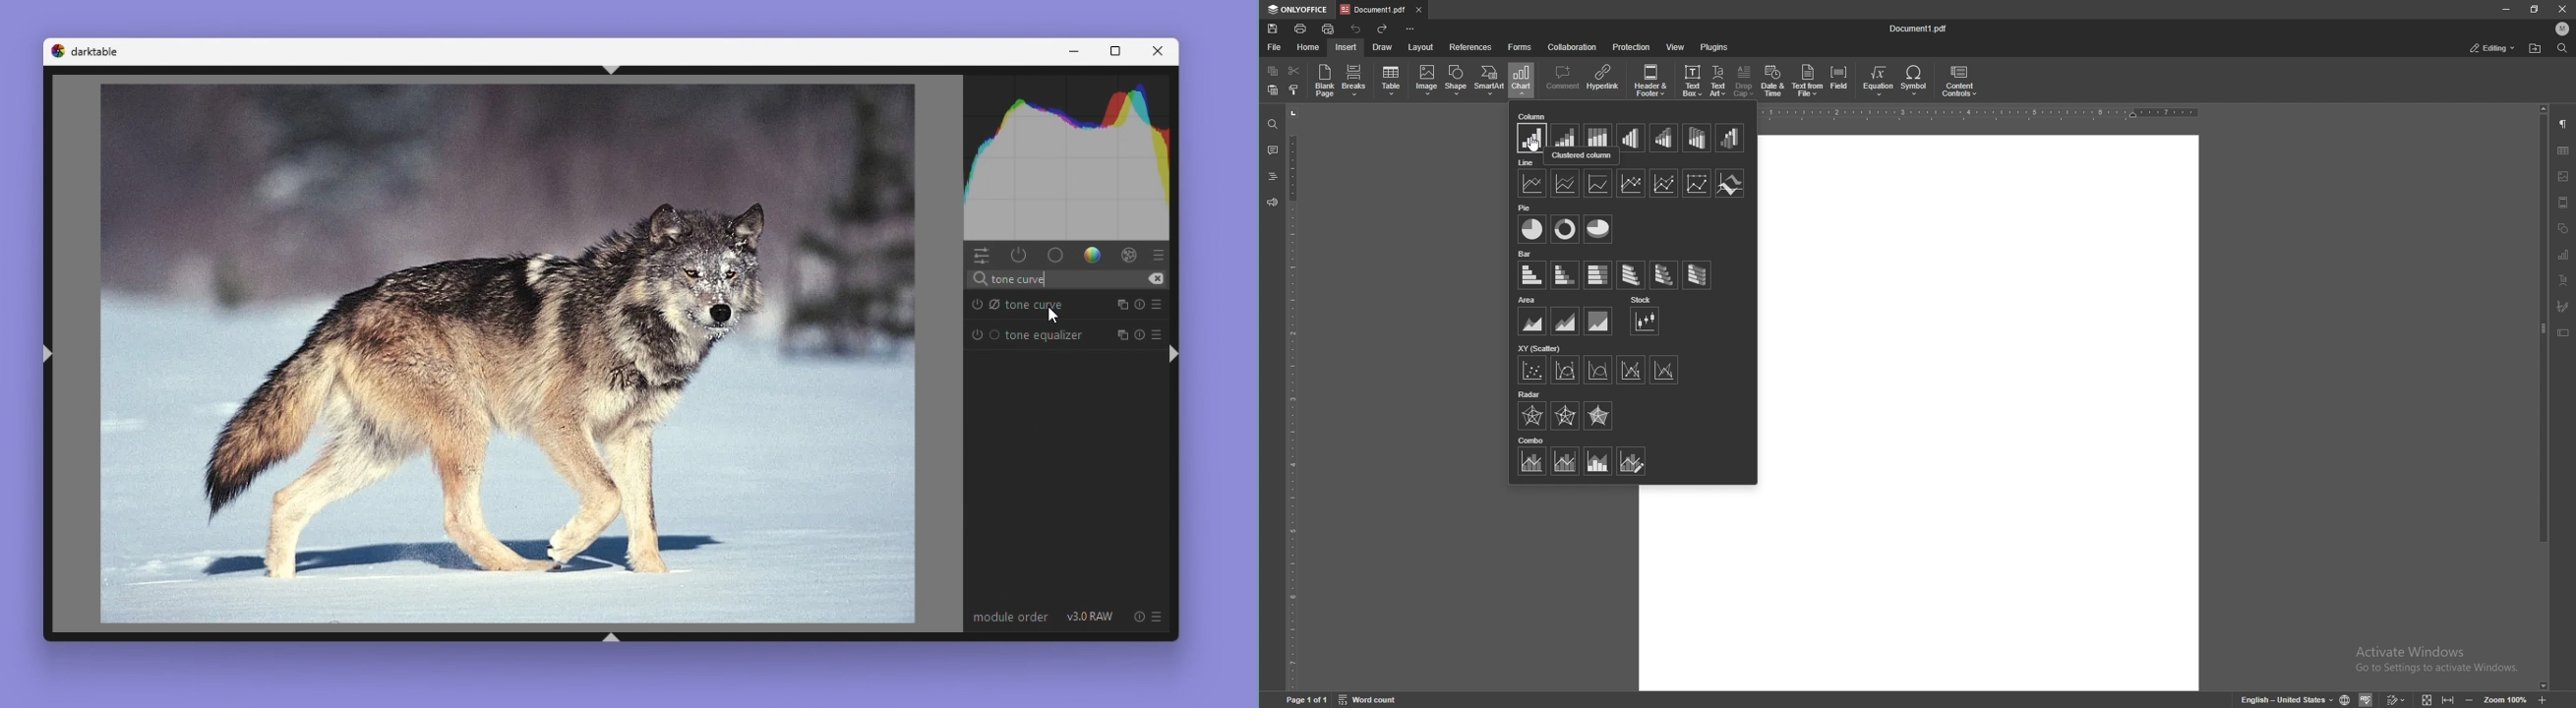  Describe the element at coordinates (1356, 30) in the screenshot. I see `undo` at that location.